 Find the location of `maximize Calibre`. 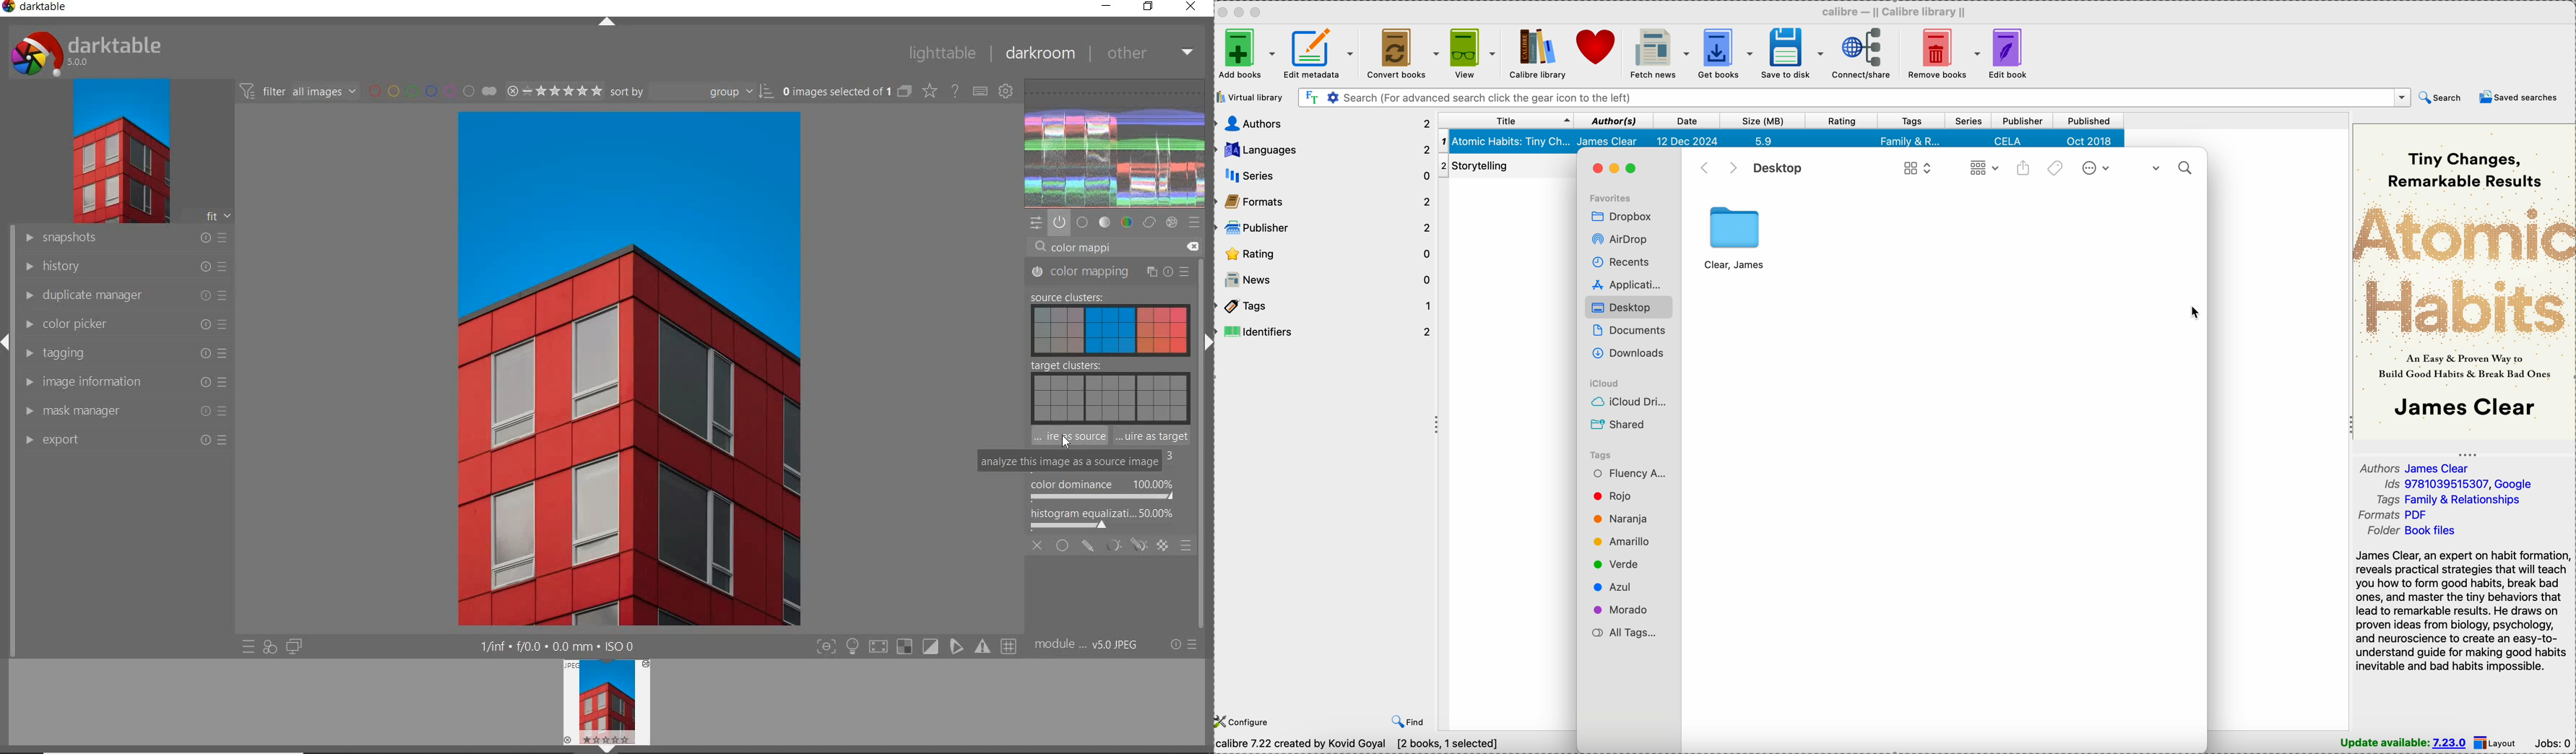

maximize Calibre is located at coordinates (1259, 10).